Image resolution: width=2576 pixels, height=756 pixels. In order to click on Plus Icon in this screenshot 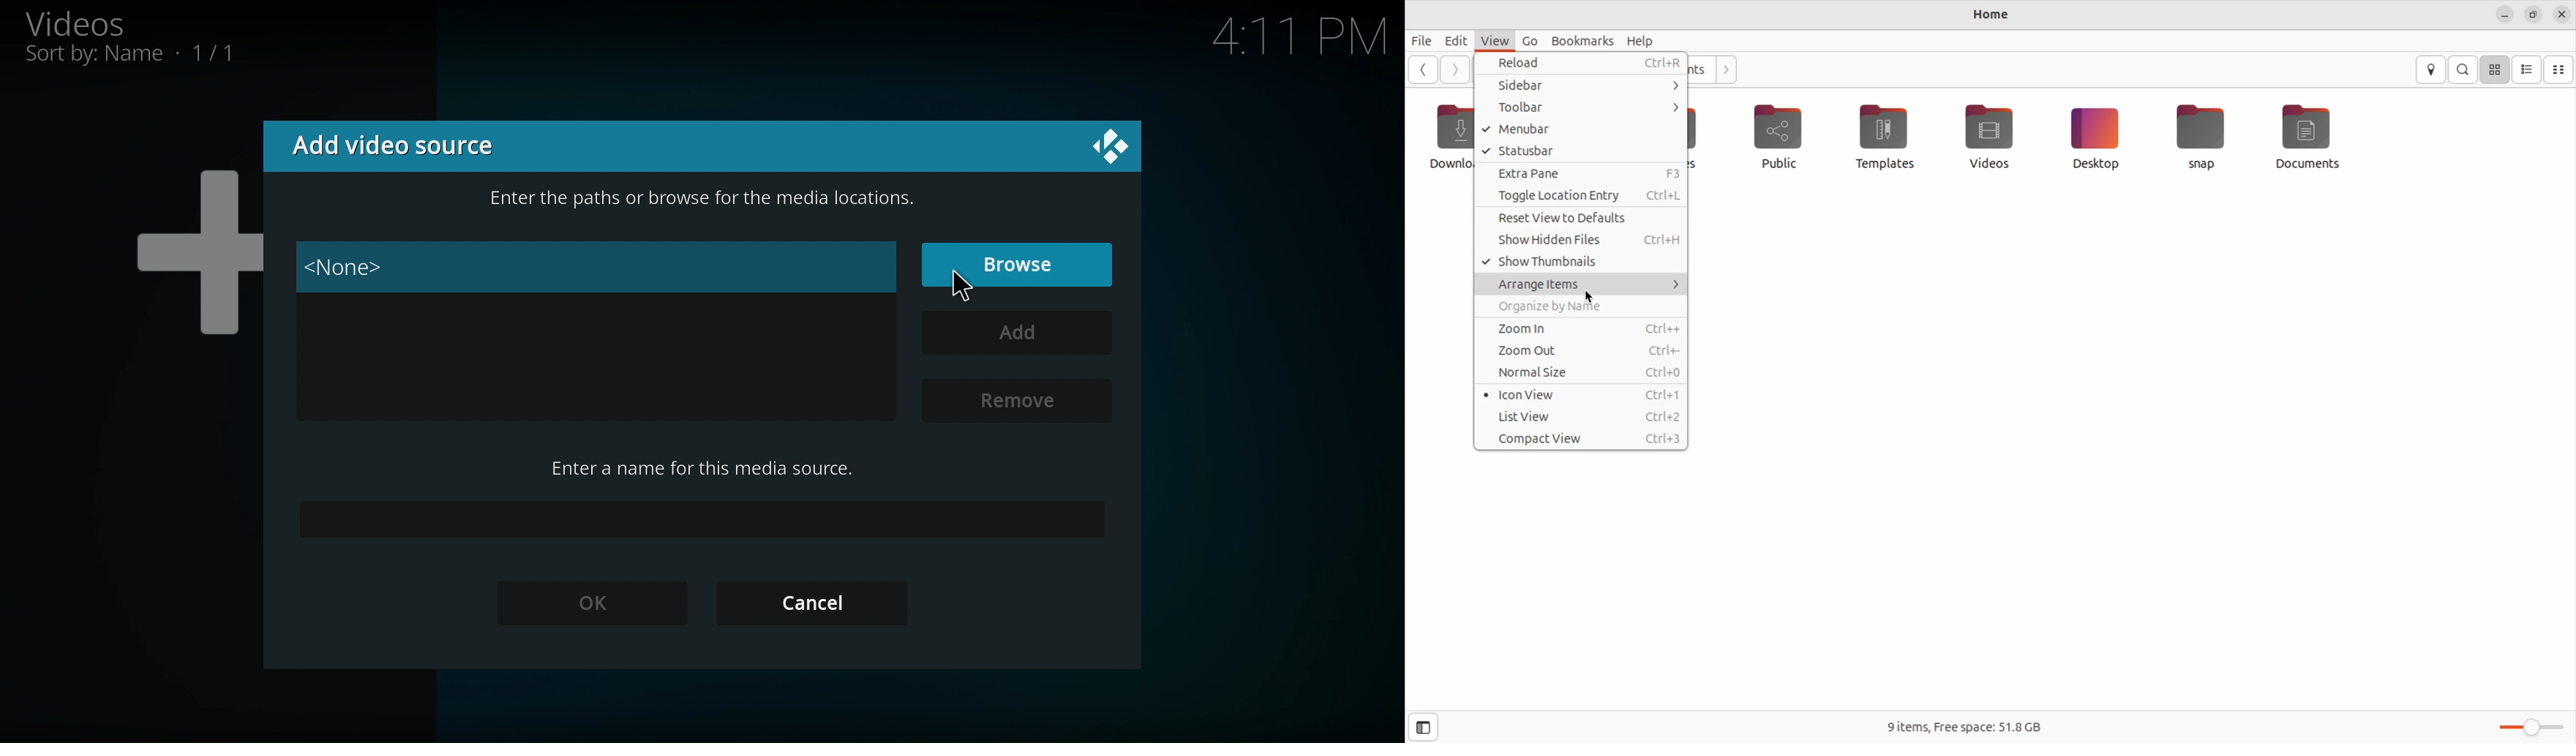, I will do `click(166, 257)`.